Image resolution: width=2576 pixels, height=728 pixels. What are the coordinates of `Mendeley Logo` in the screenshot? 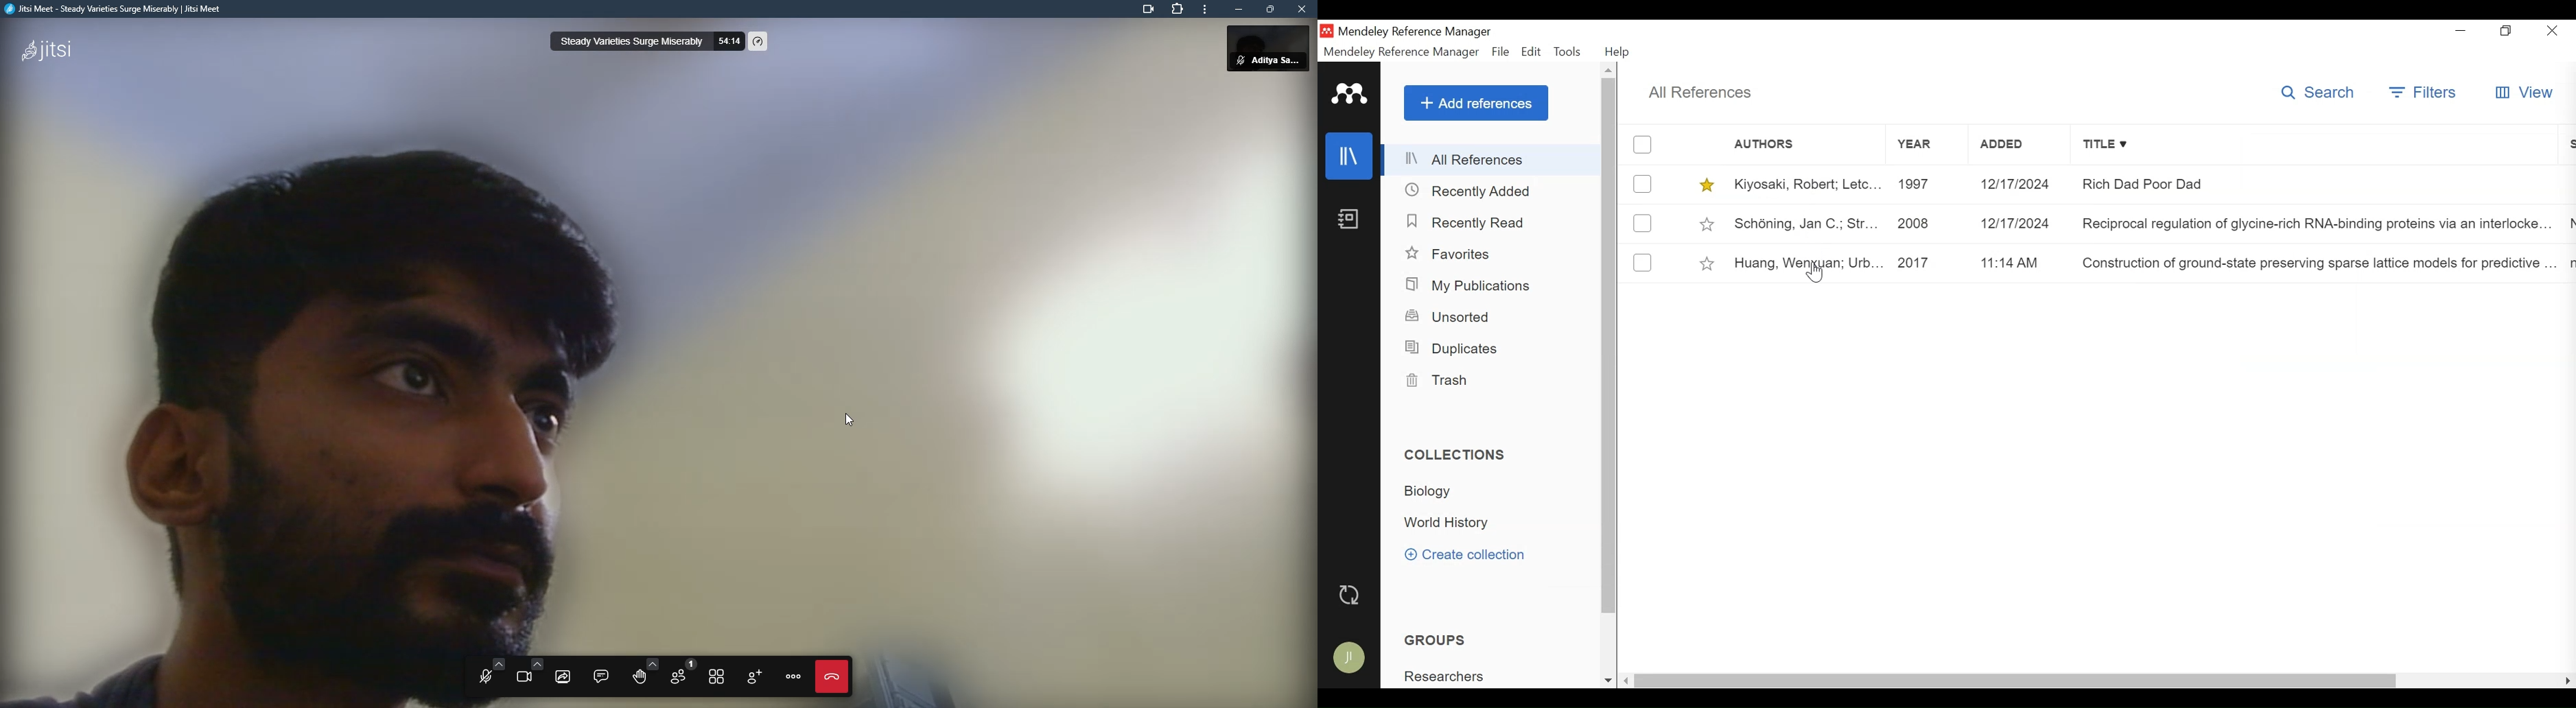 It's located at (1350, 93).